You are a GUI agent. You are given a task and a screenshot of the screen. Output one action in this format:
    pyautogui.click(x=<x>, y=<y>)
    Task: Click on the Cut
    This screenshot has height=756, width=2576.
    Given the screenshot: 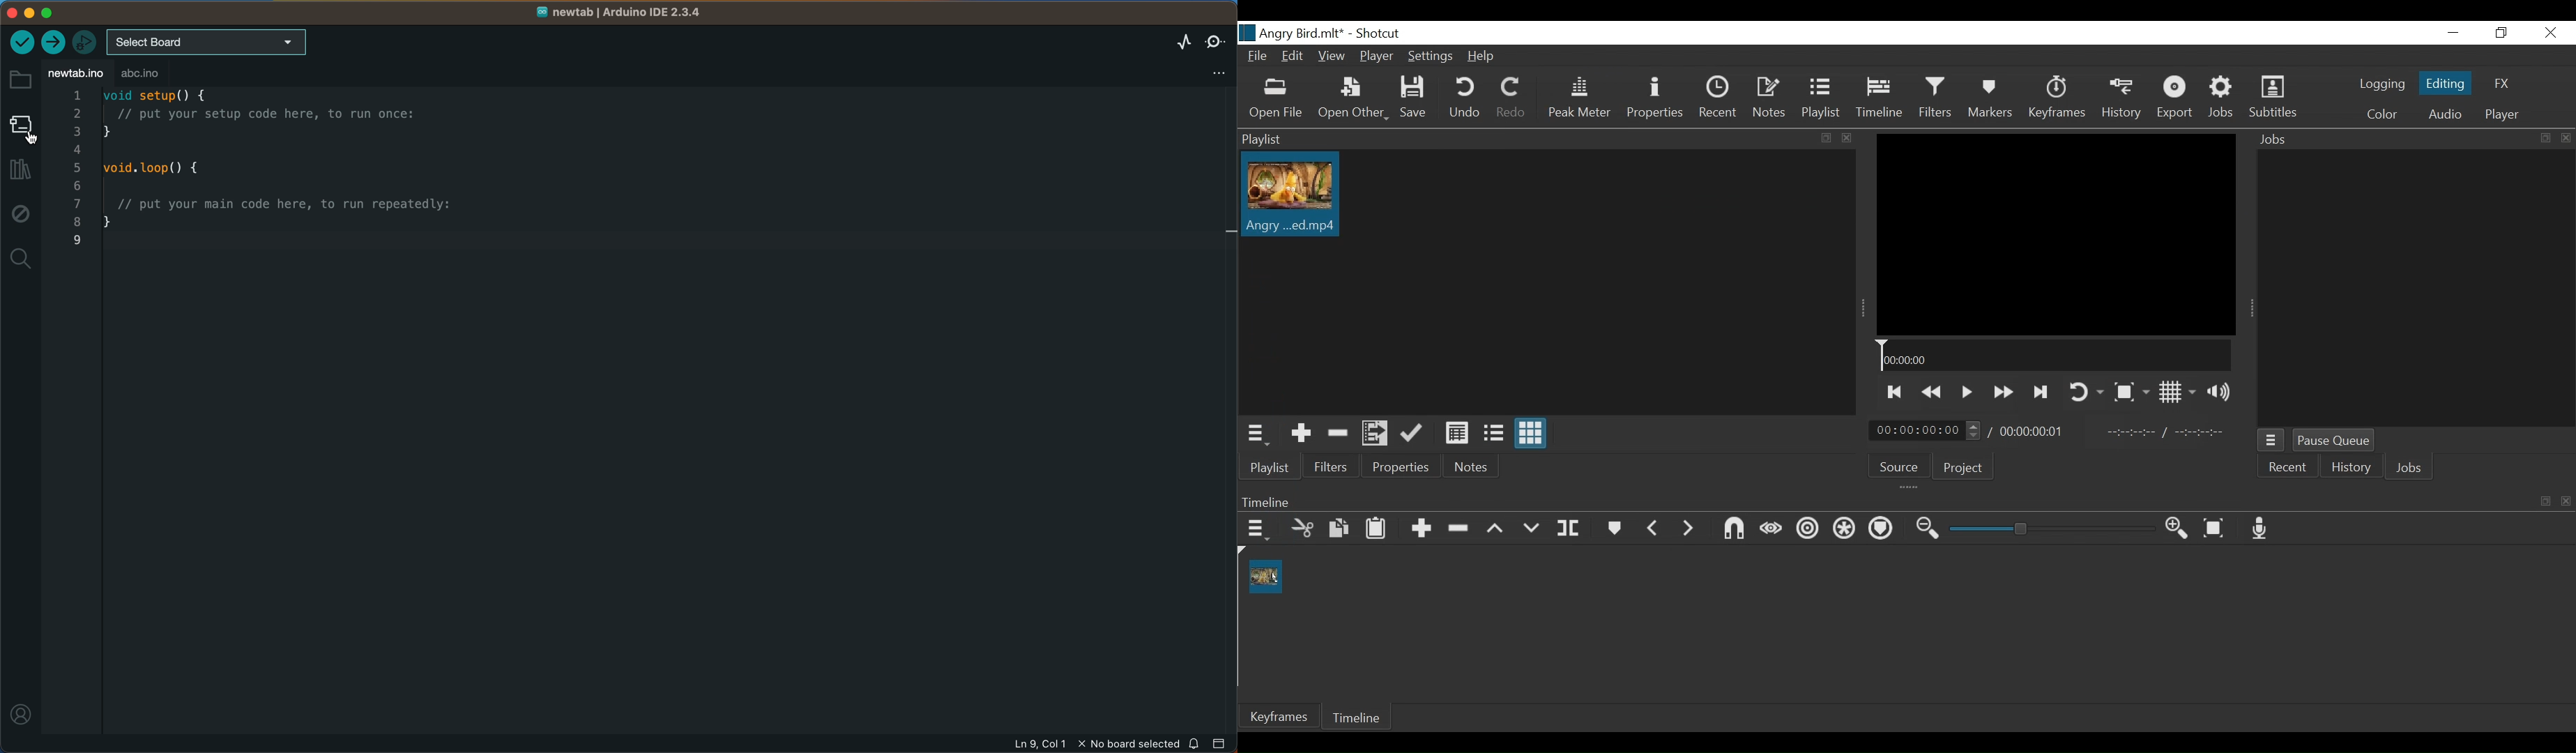 What is the action you would take?
    pyautogui.click(x=1302, y=528)
    